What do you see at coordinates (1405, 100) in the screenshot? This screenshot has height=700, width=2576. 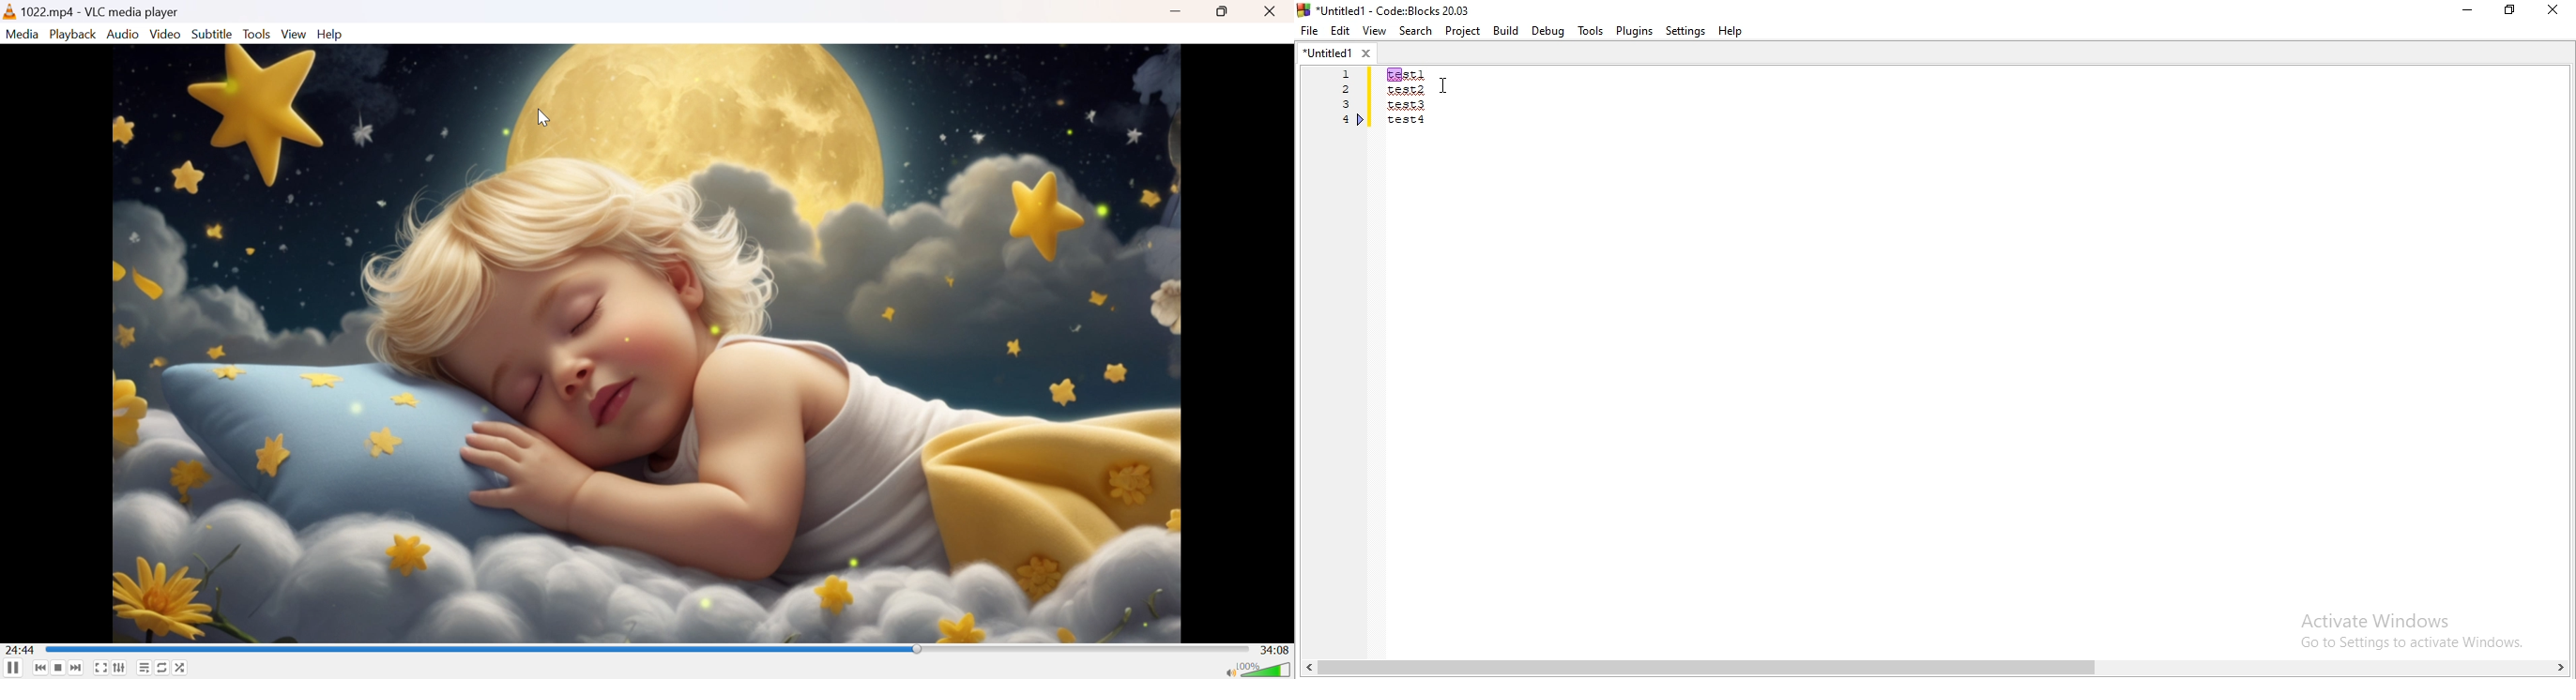 I see `test1/test2/test3/test4 ` at bounding box center [1405, 100].